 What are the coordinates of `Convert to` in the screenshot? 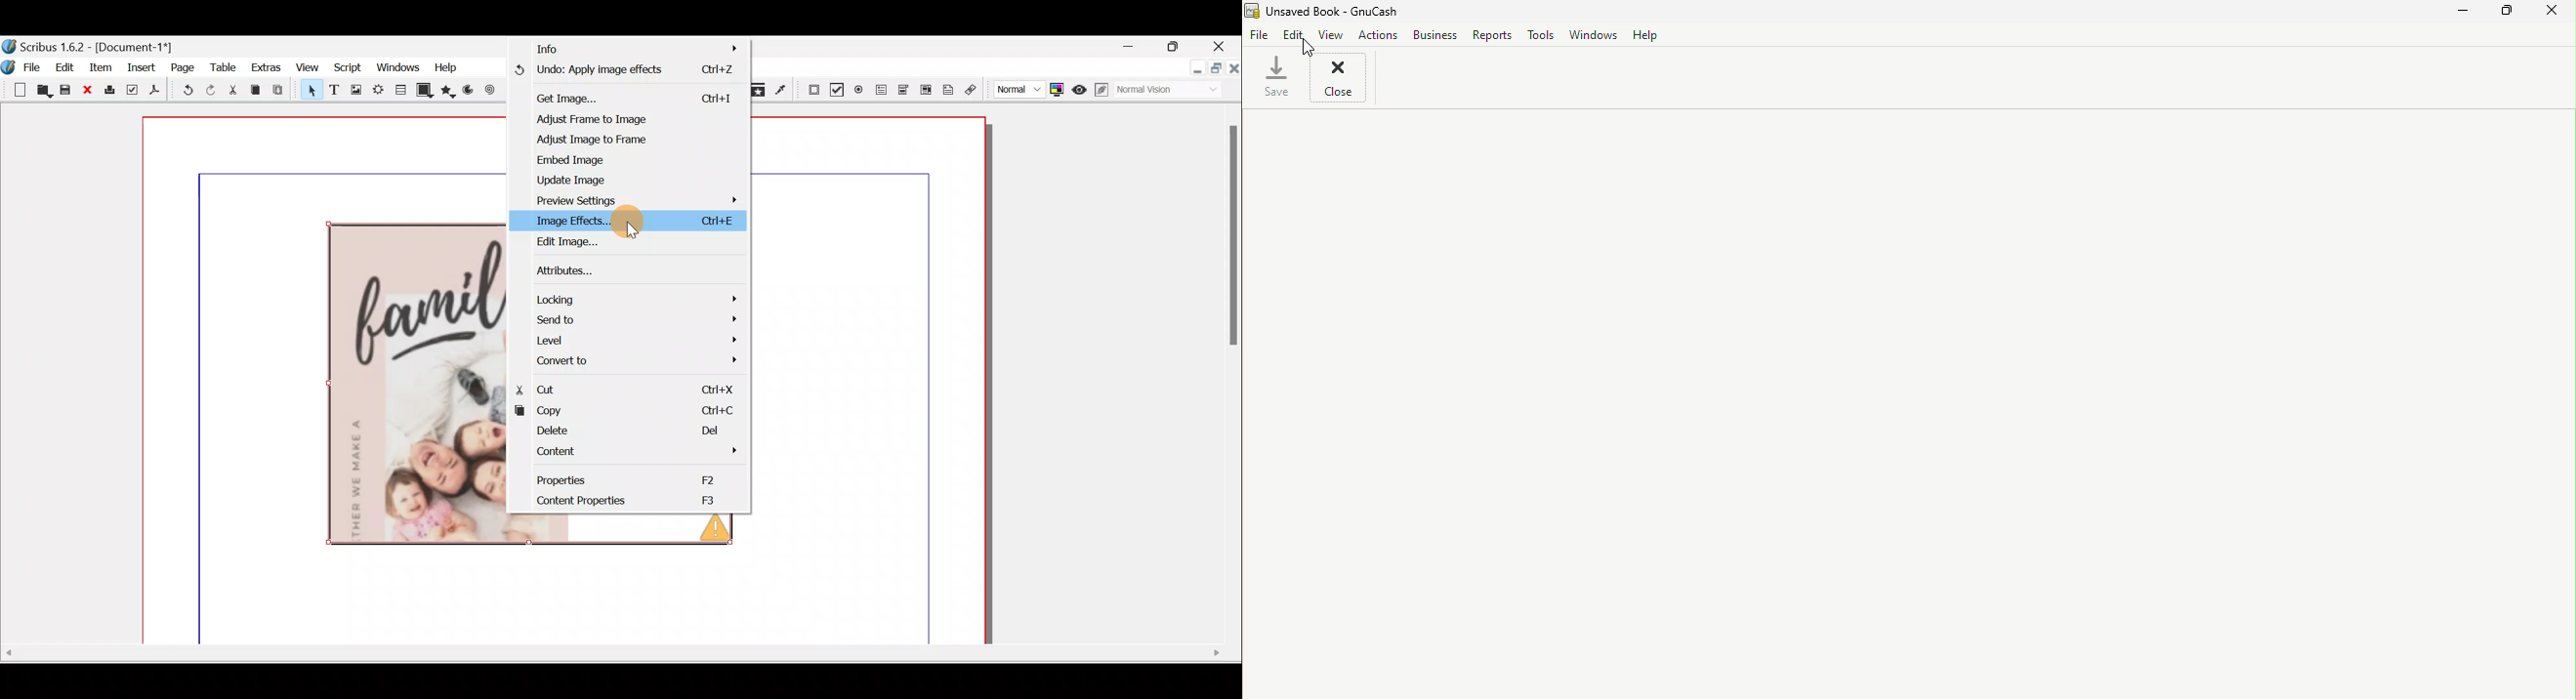 It's located at (640, 361).